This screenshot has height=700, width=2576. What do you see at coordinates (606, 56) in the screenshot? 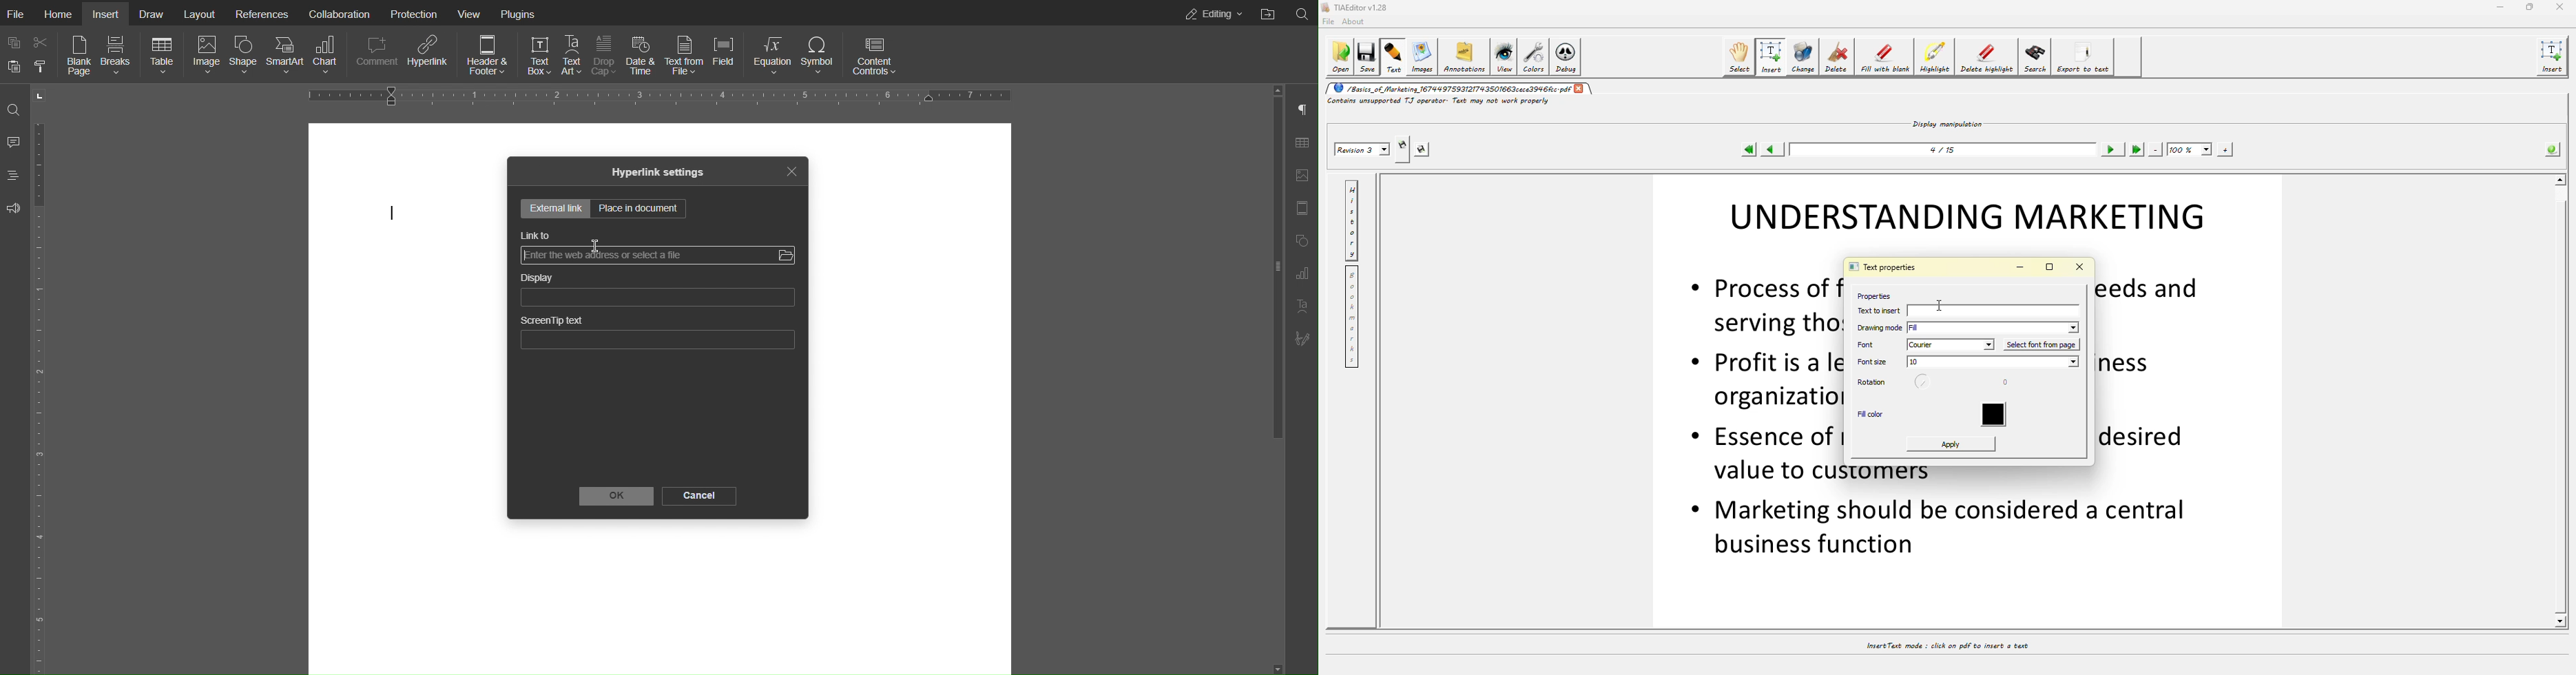
I see `Drop Cap` at bounding box center [606, 56].